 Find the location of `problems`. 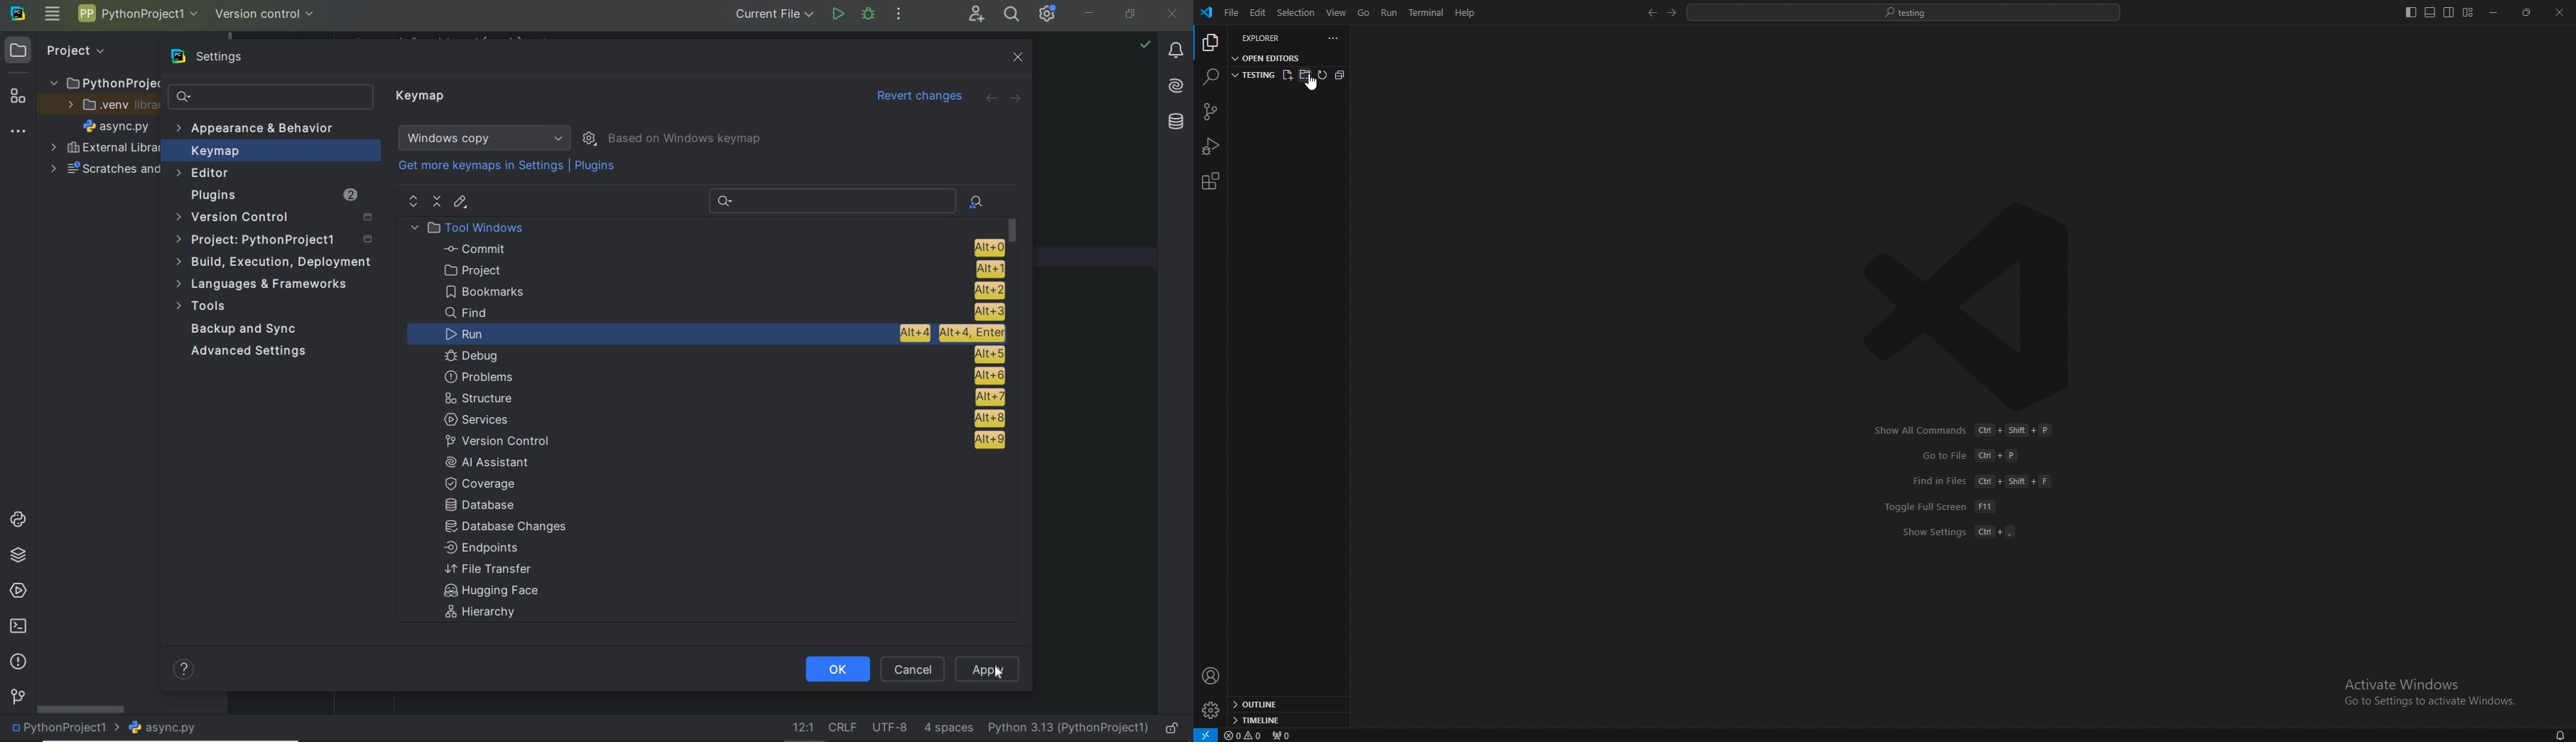

problems is located at coordinates (724, 376).